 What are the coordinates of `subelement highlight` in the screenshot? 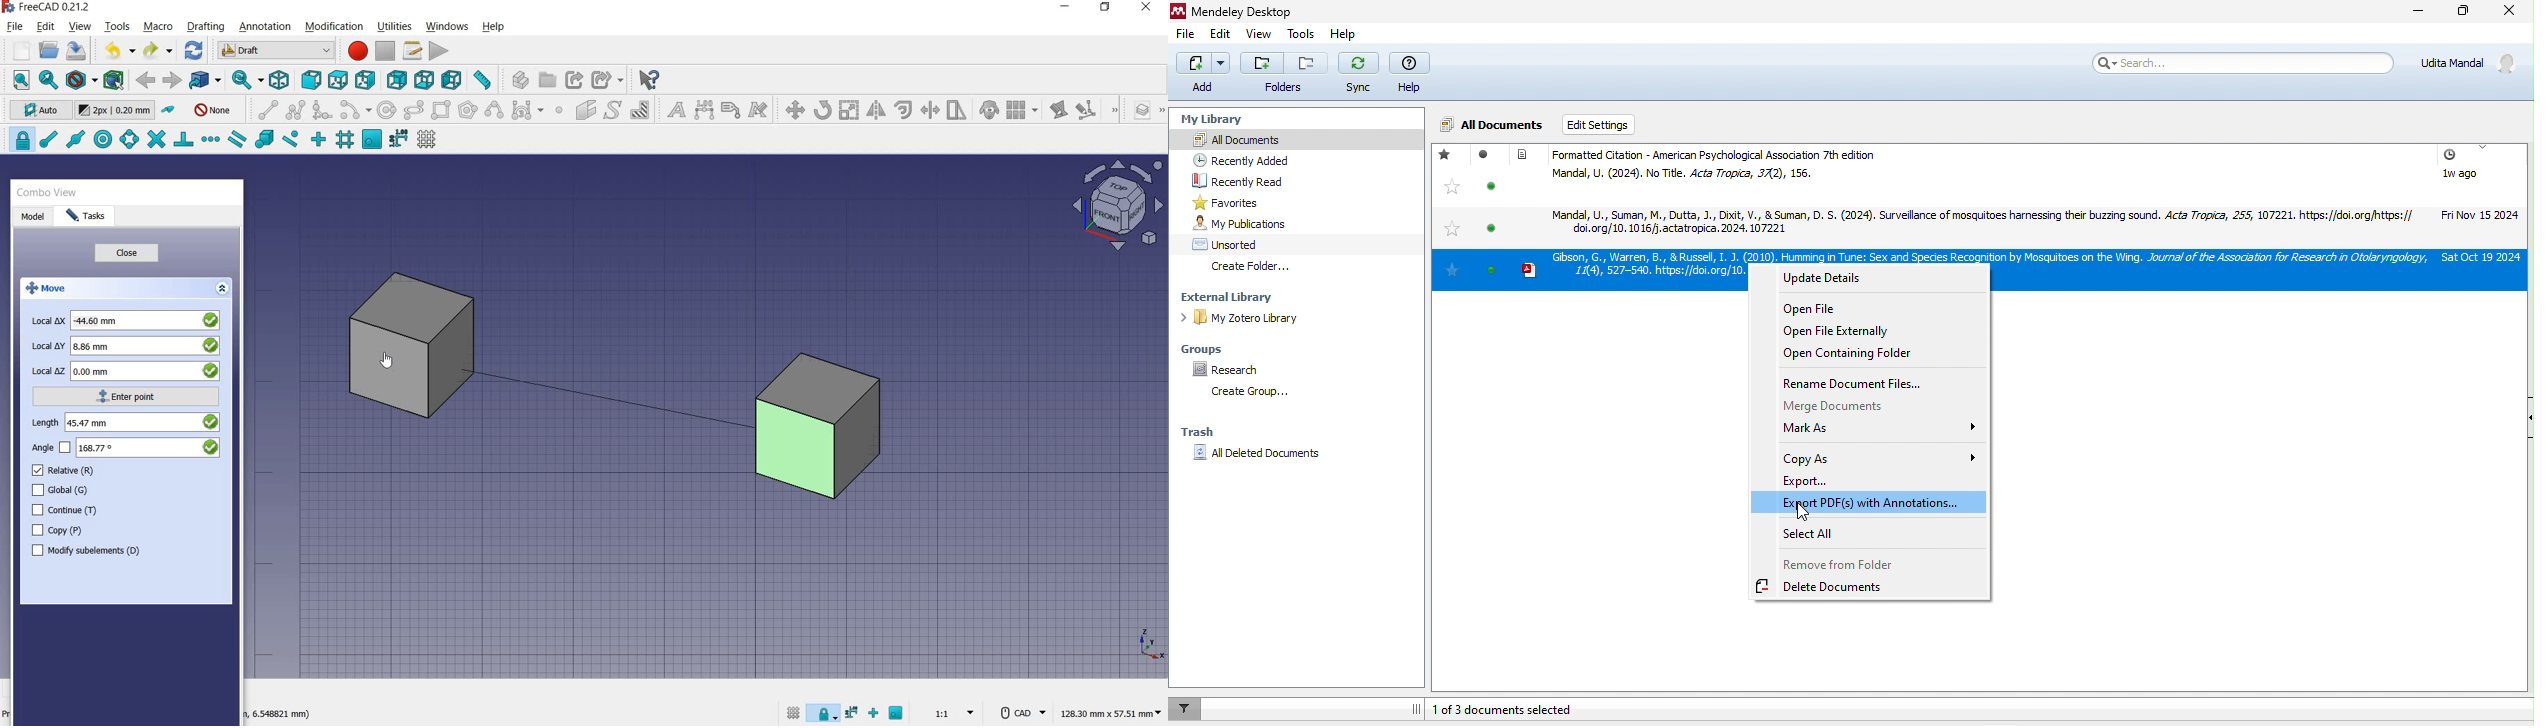 It's located at (1086, 111).